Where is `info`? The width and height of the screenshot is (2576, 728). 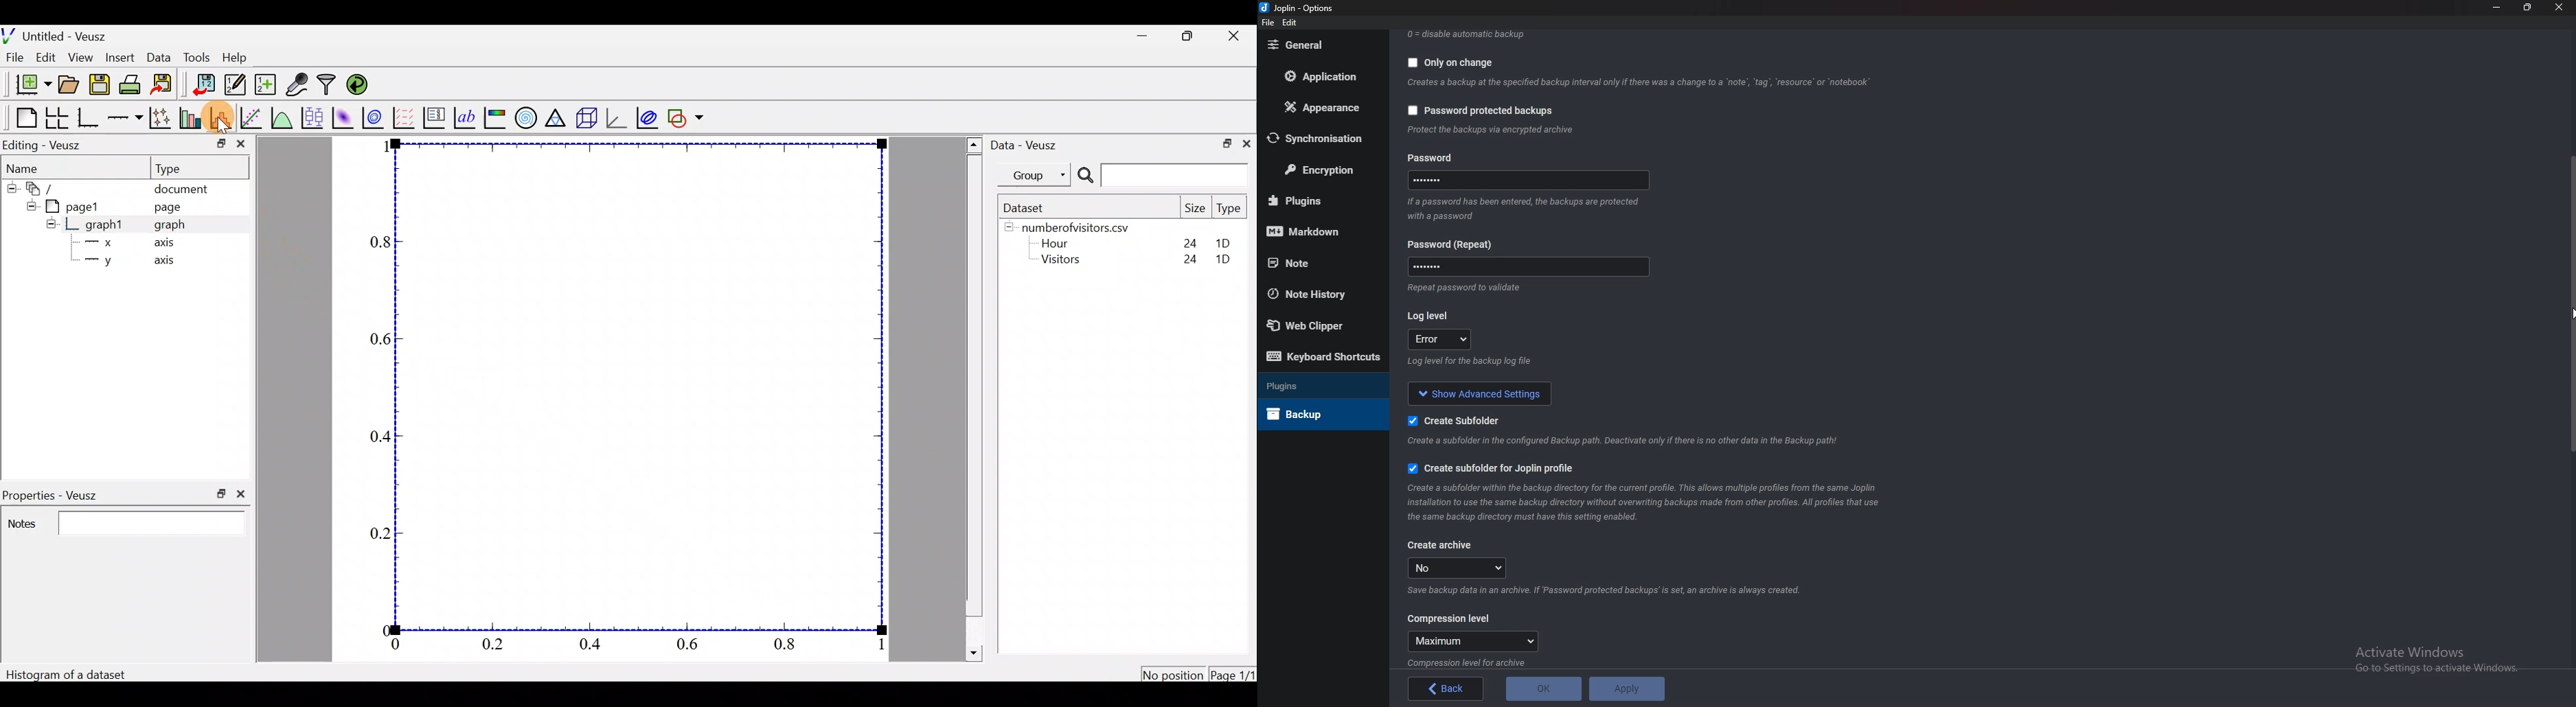
info is located at coordinates (1475, 662).